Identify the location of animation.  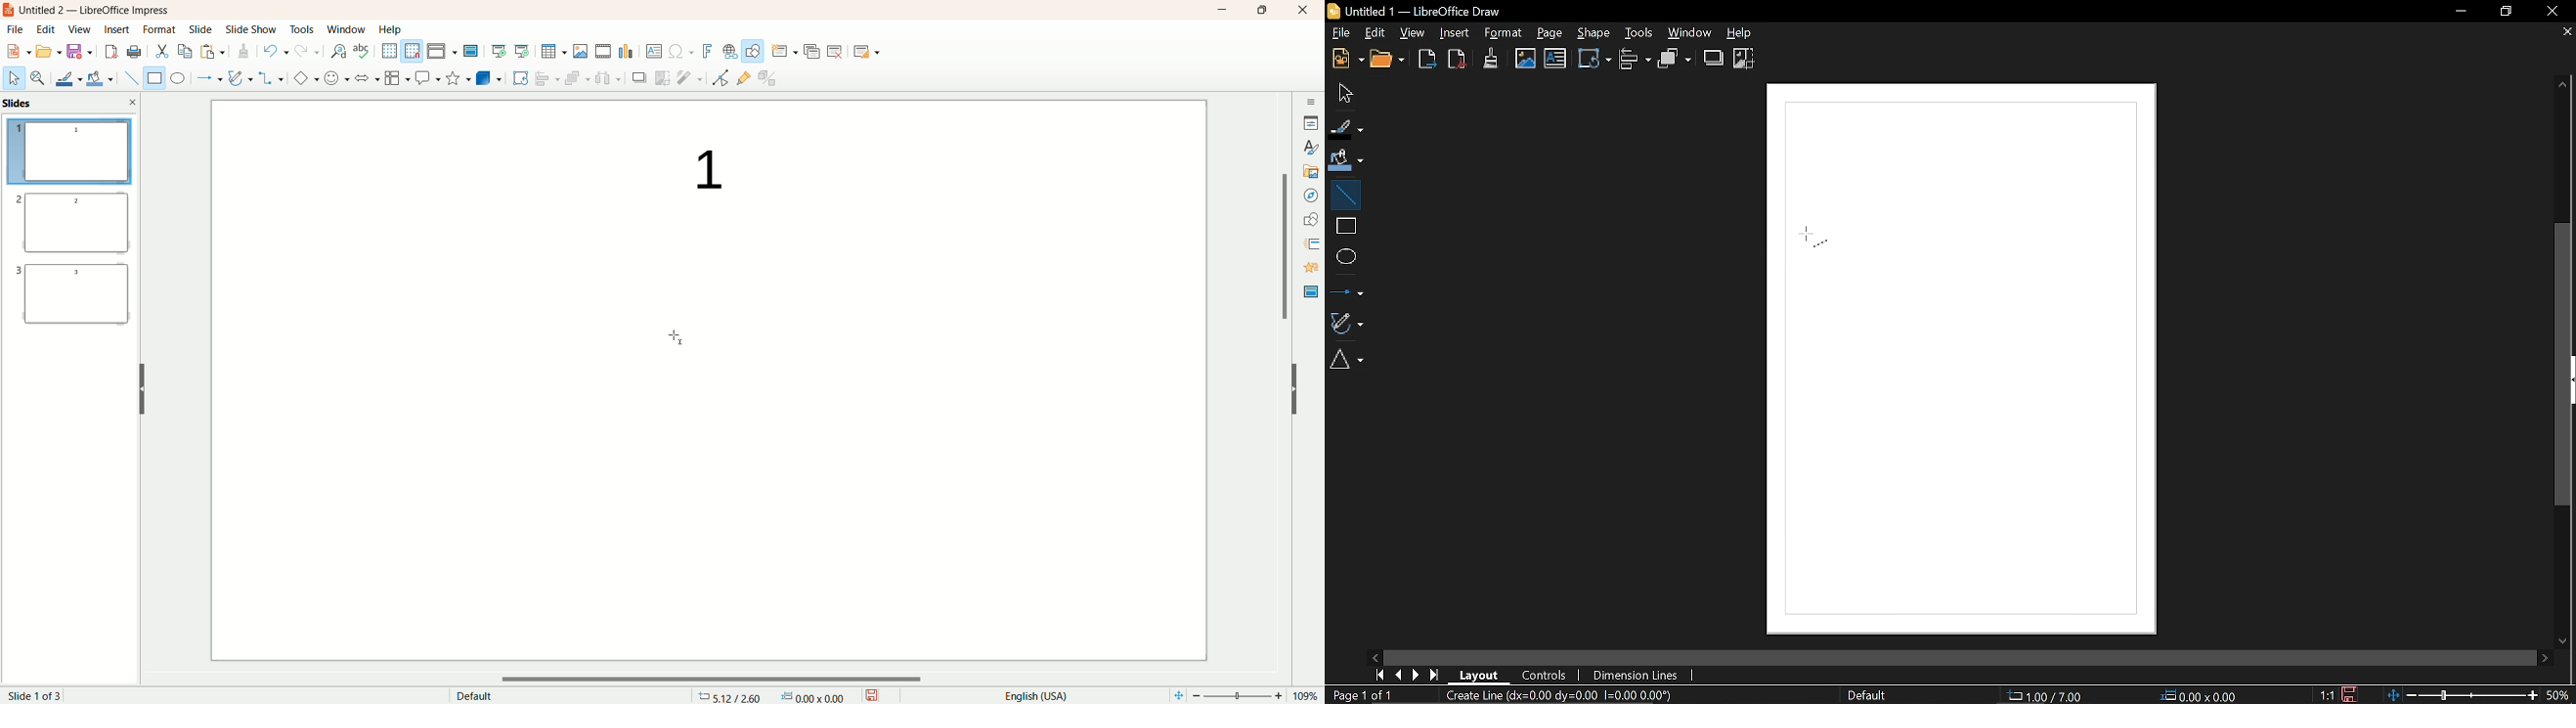
(1310, 268).